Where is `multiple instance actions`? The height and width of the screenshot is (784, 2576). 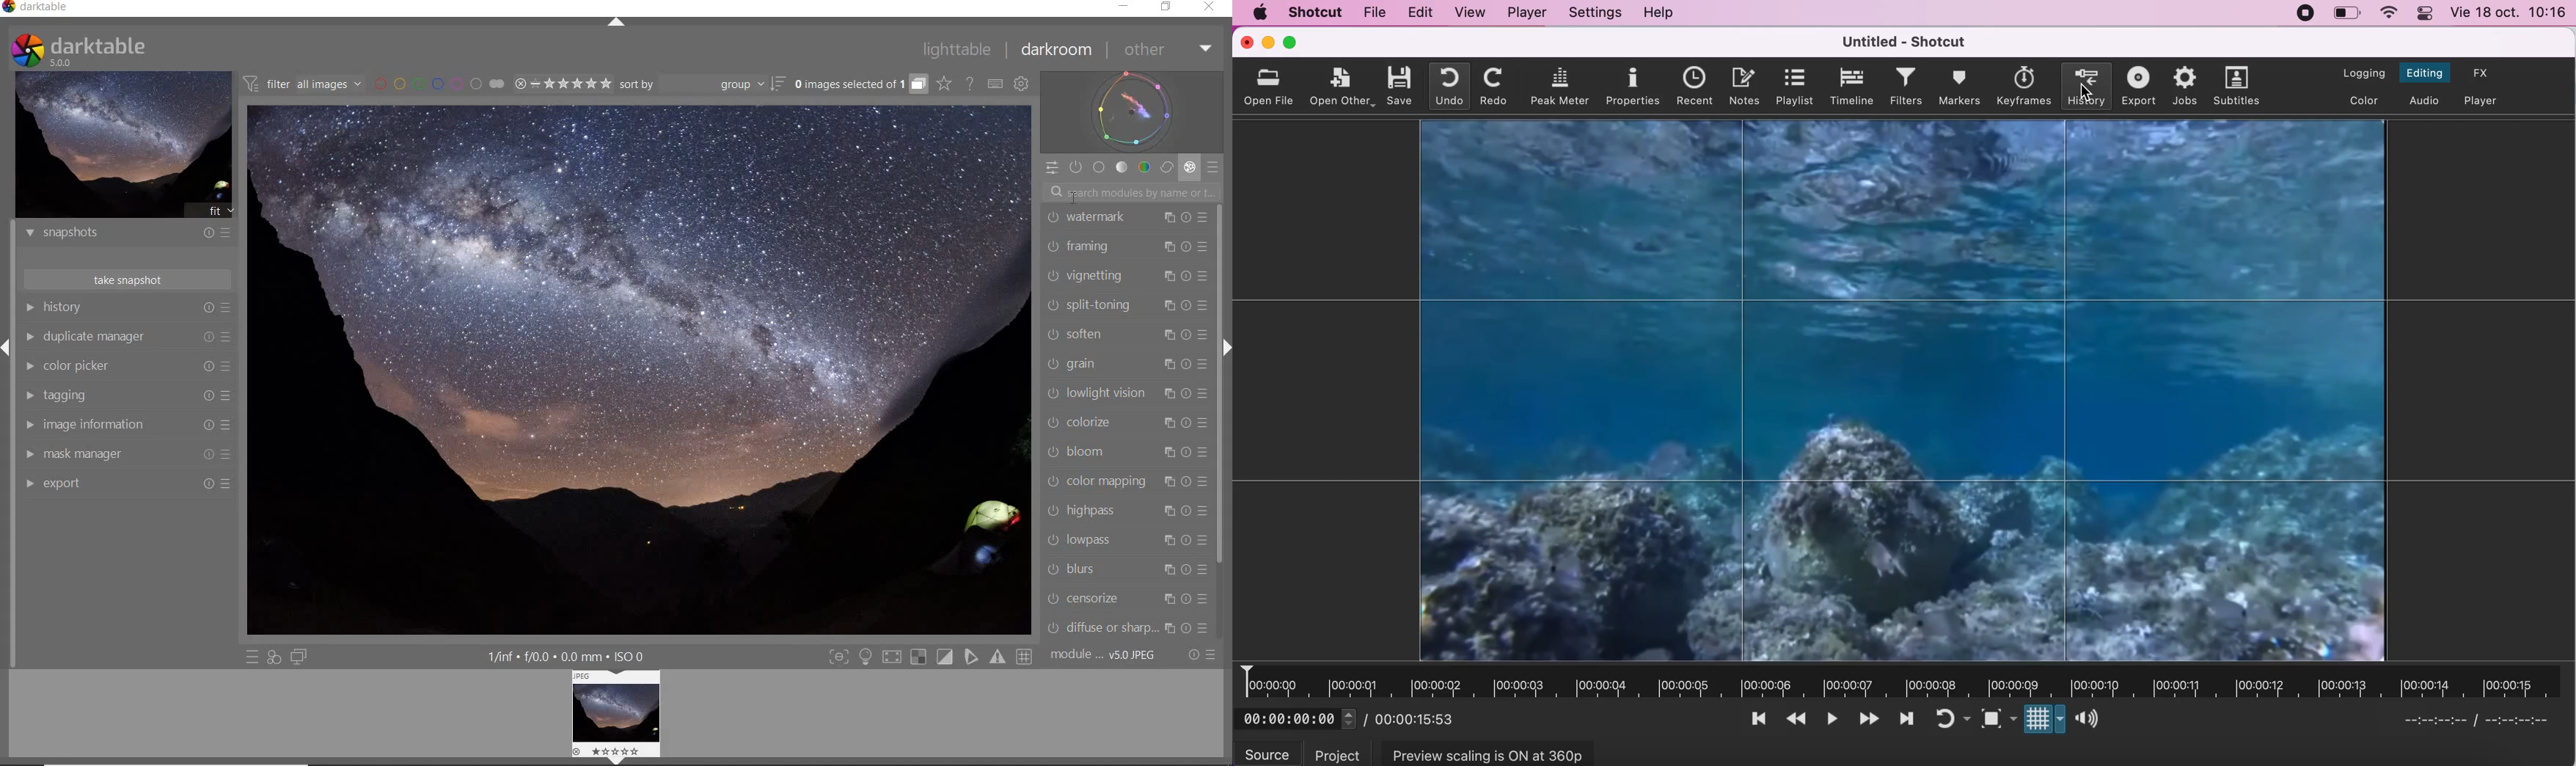 multiple instance actions is located at coordinates (1170, 274).